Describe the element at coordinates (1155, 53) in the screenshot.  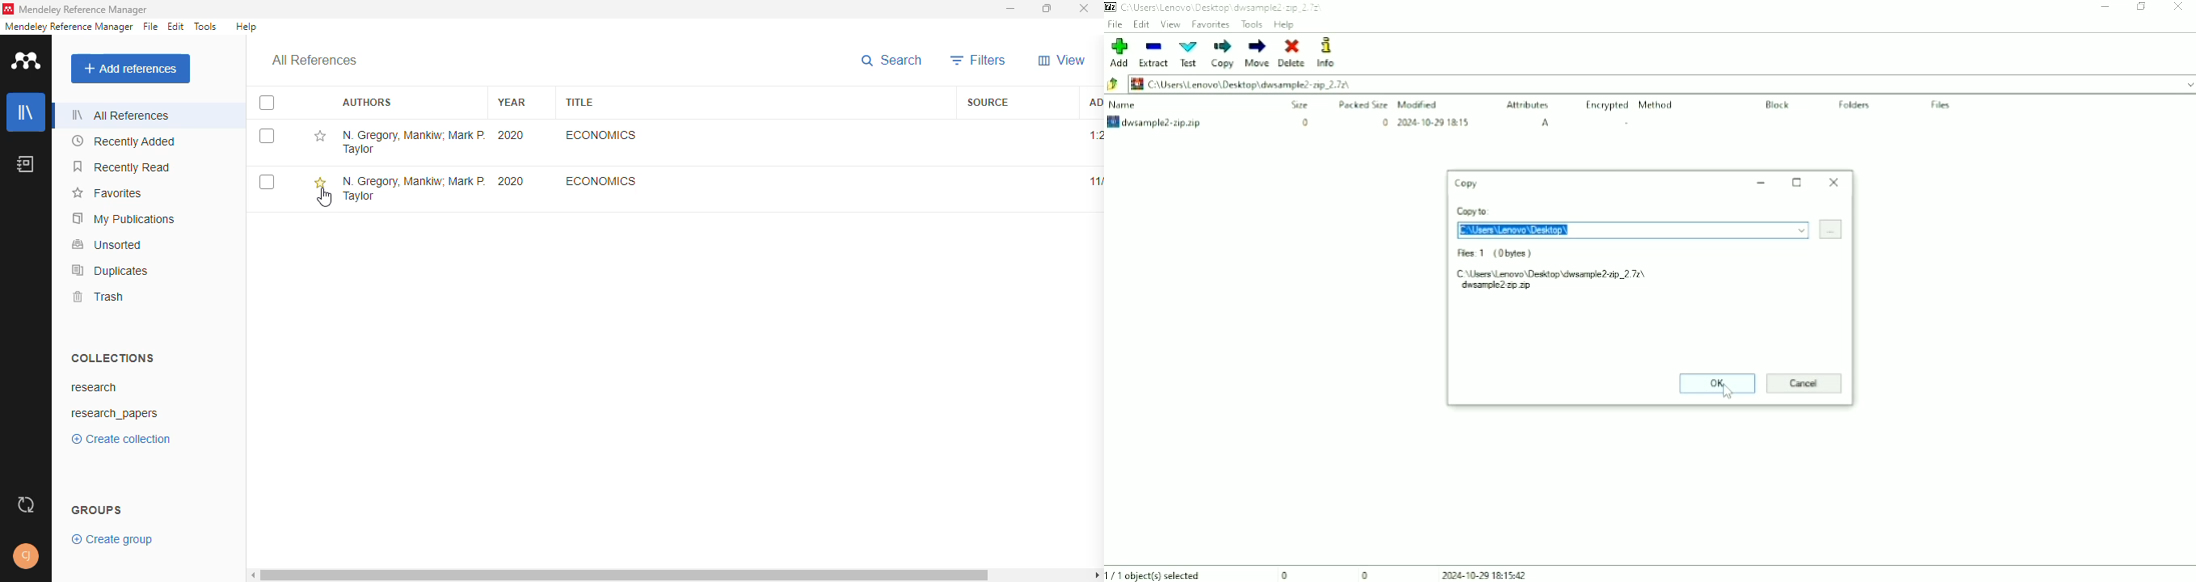
I see `Extract` at that location.